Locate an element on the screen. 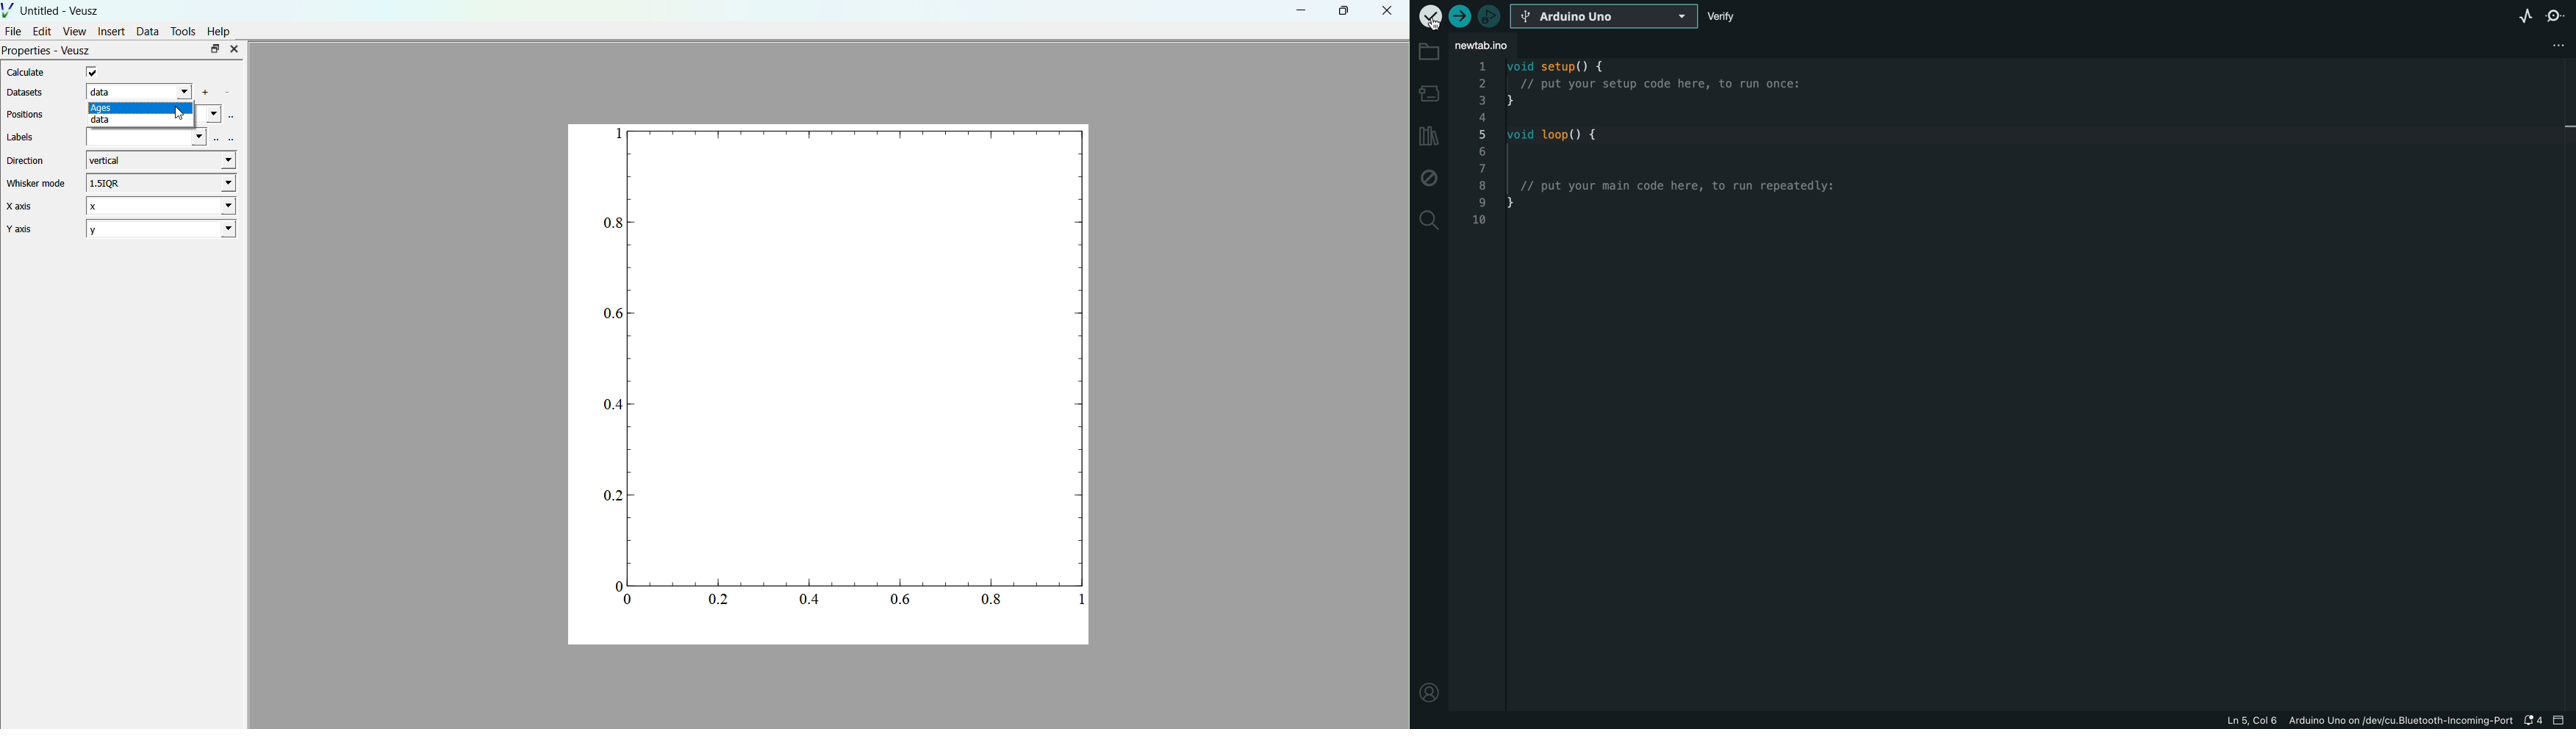 Image resolution: width=2576 pixels, height=756 pixels. Datasets is located at coordinates (28, 92).